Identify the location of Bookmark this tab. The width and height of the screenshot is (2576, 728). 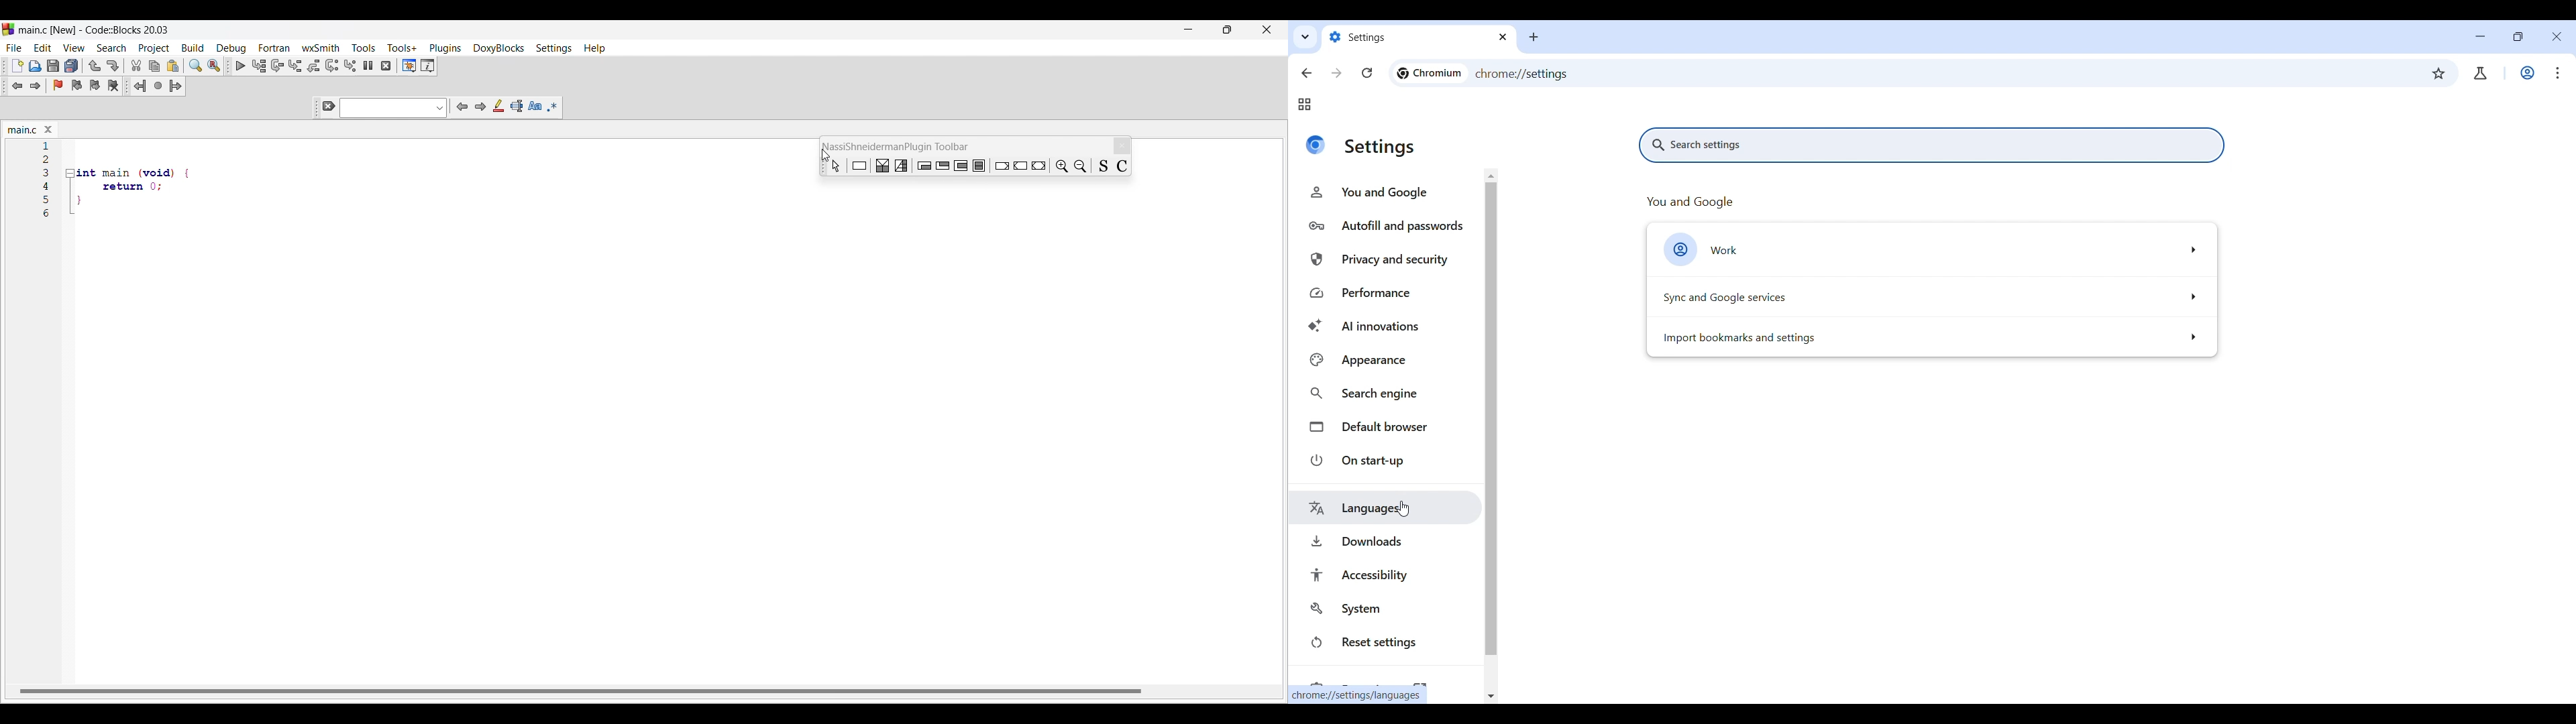
(2439, 74).